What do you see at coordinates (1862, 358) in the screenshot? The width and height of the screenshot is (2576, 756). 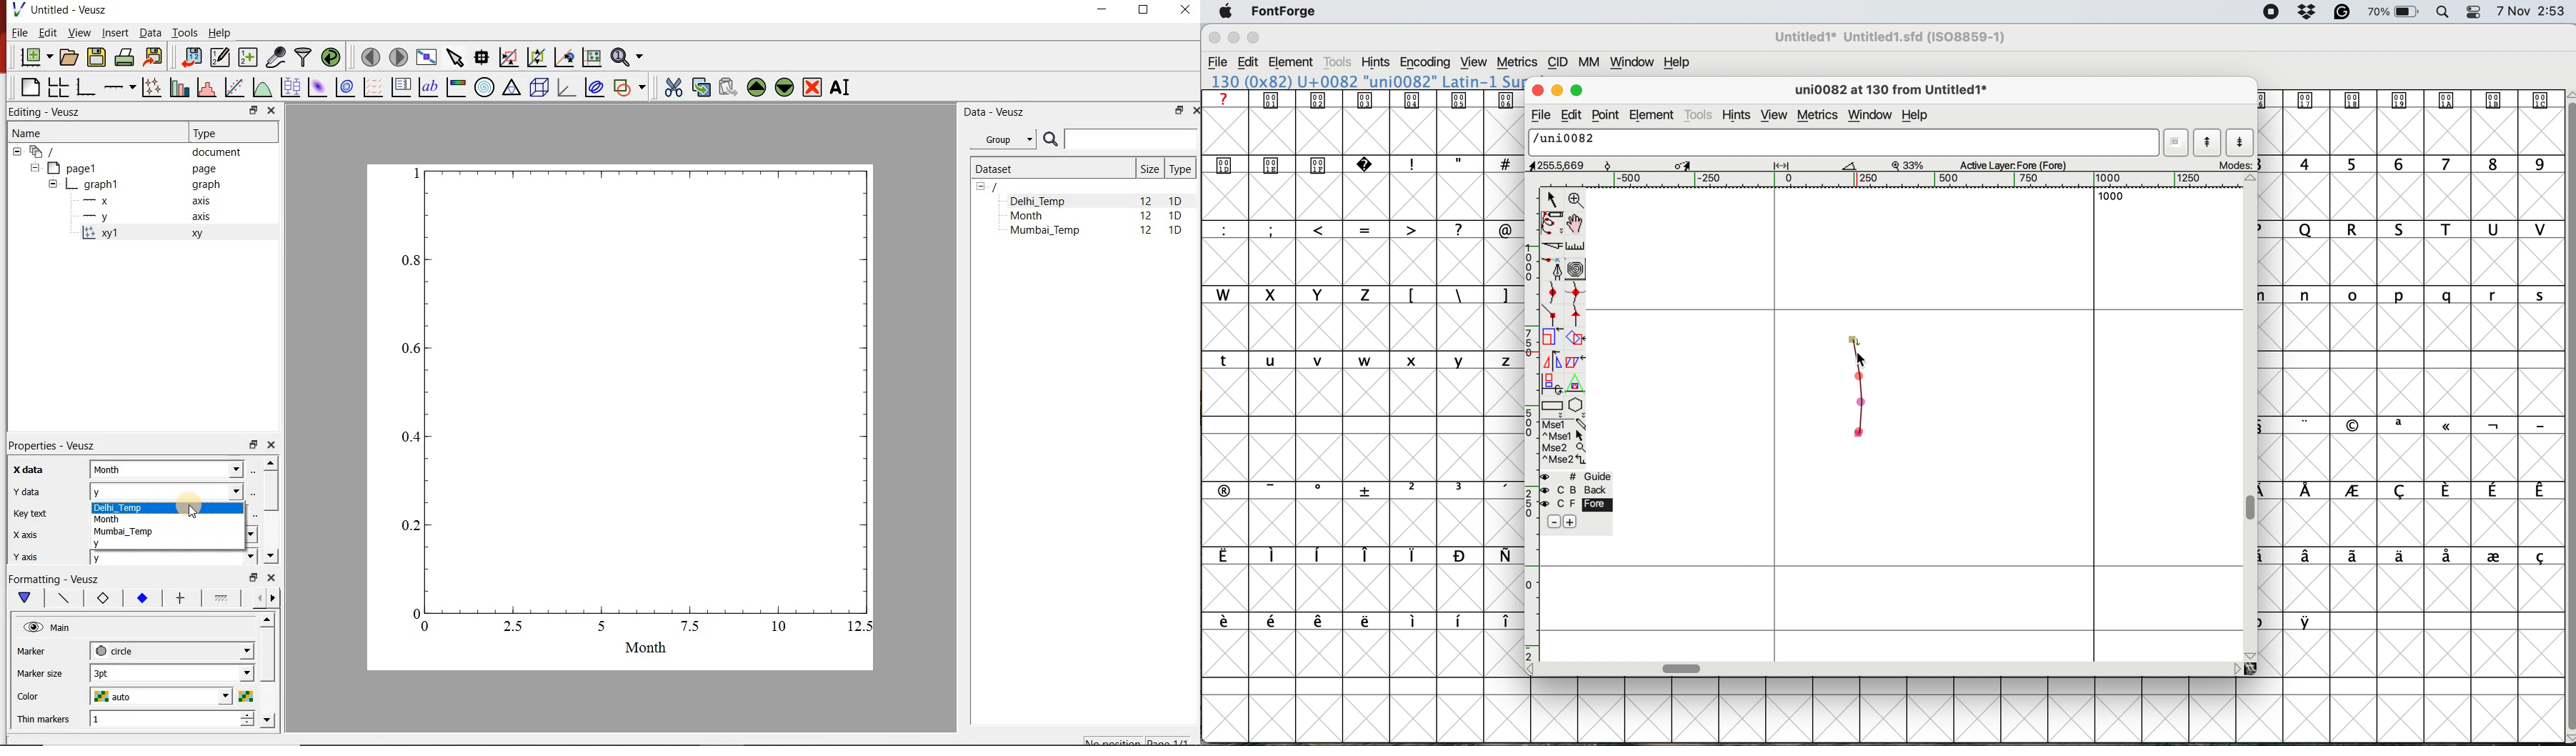 I see `cursor` at bounding box center [1862, 358].